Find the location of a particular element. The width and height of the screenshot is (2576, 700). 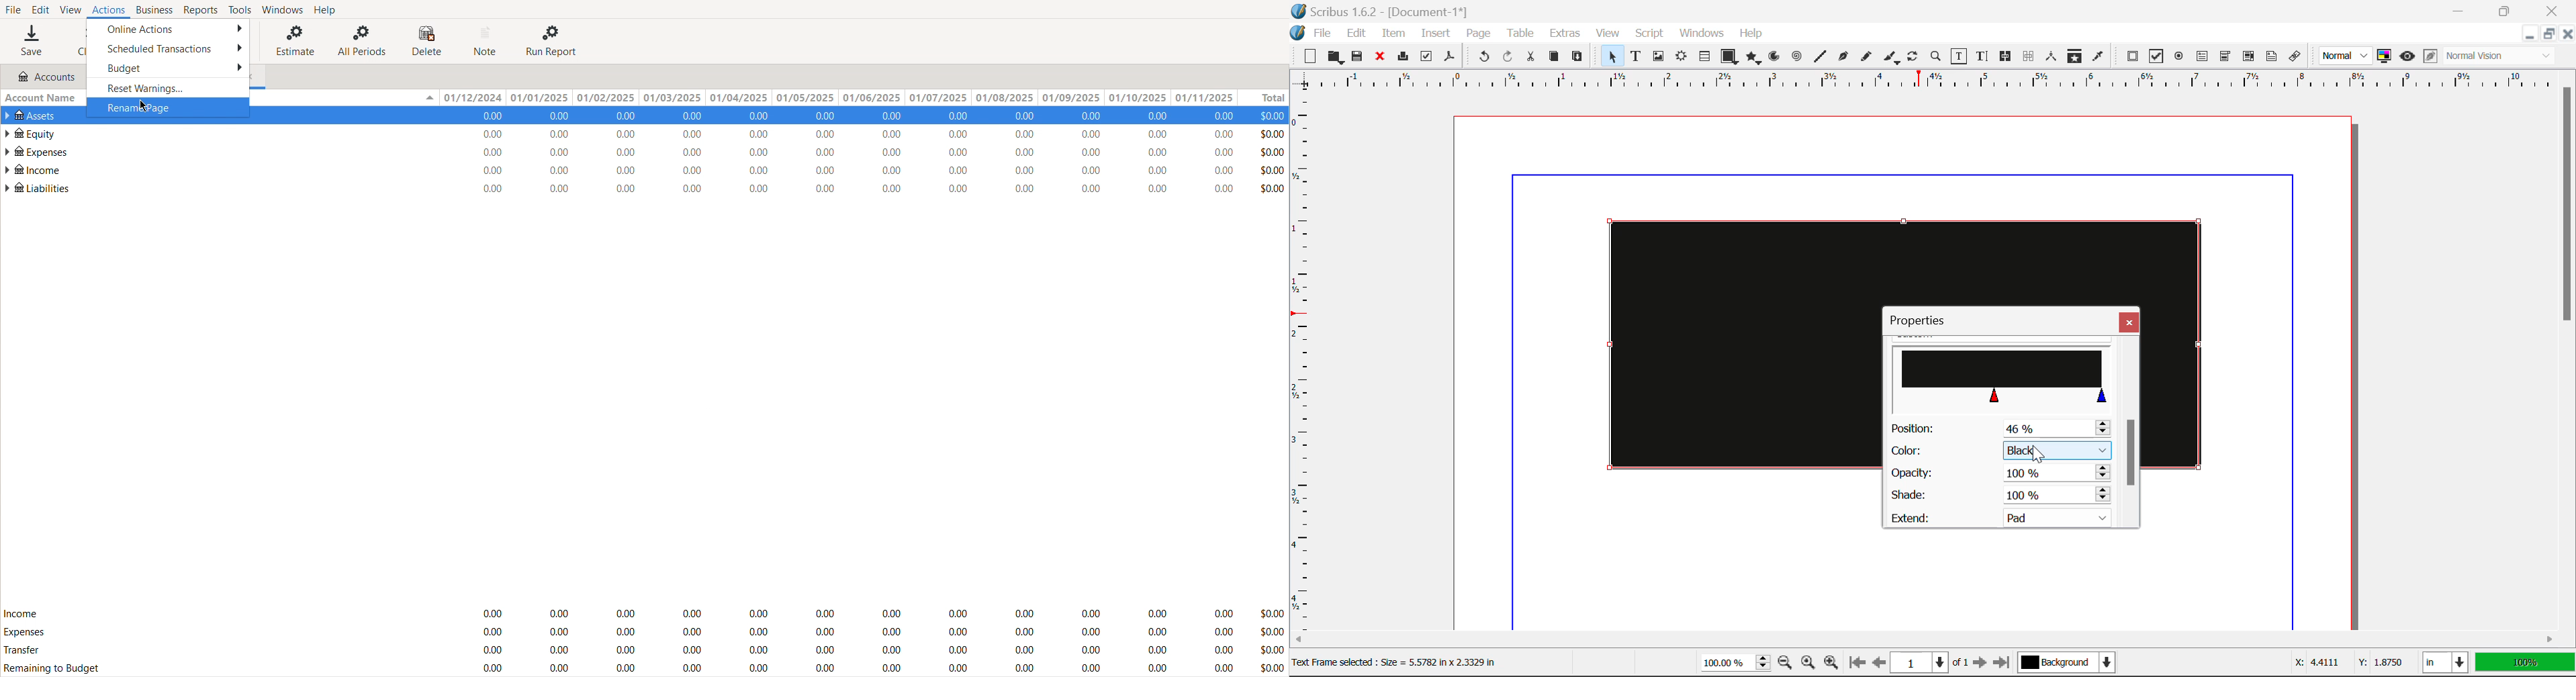

All Periods is located at coordinates (363, 40).